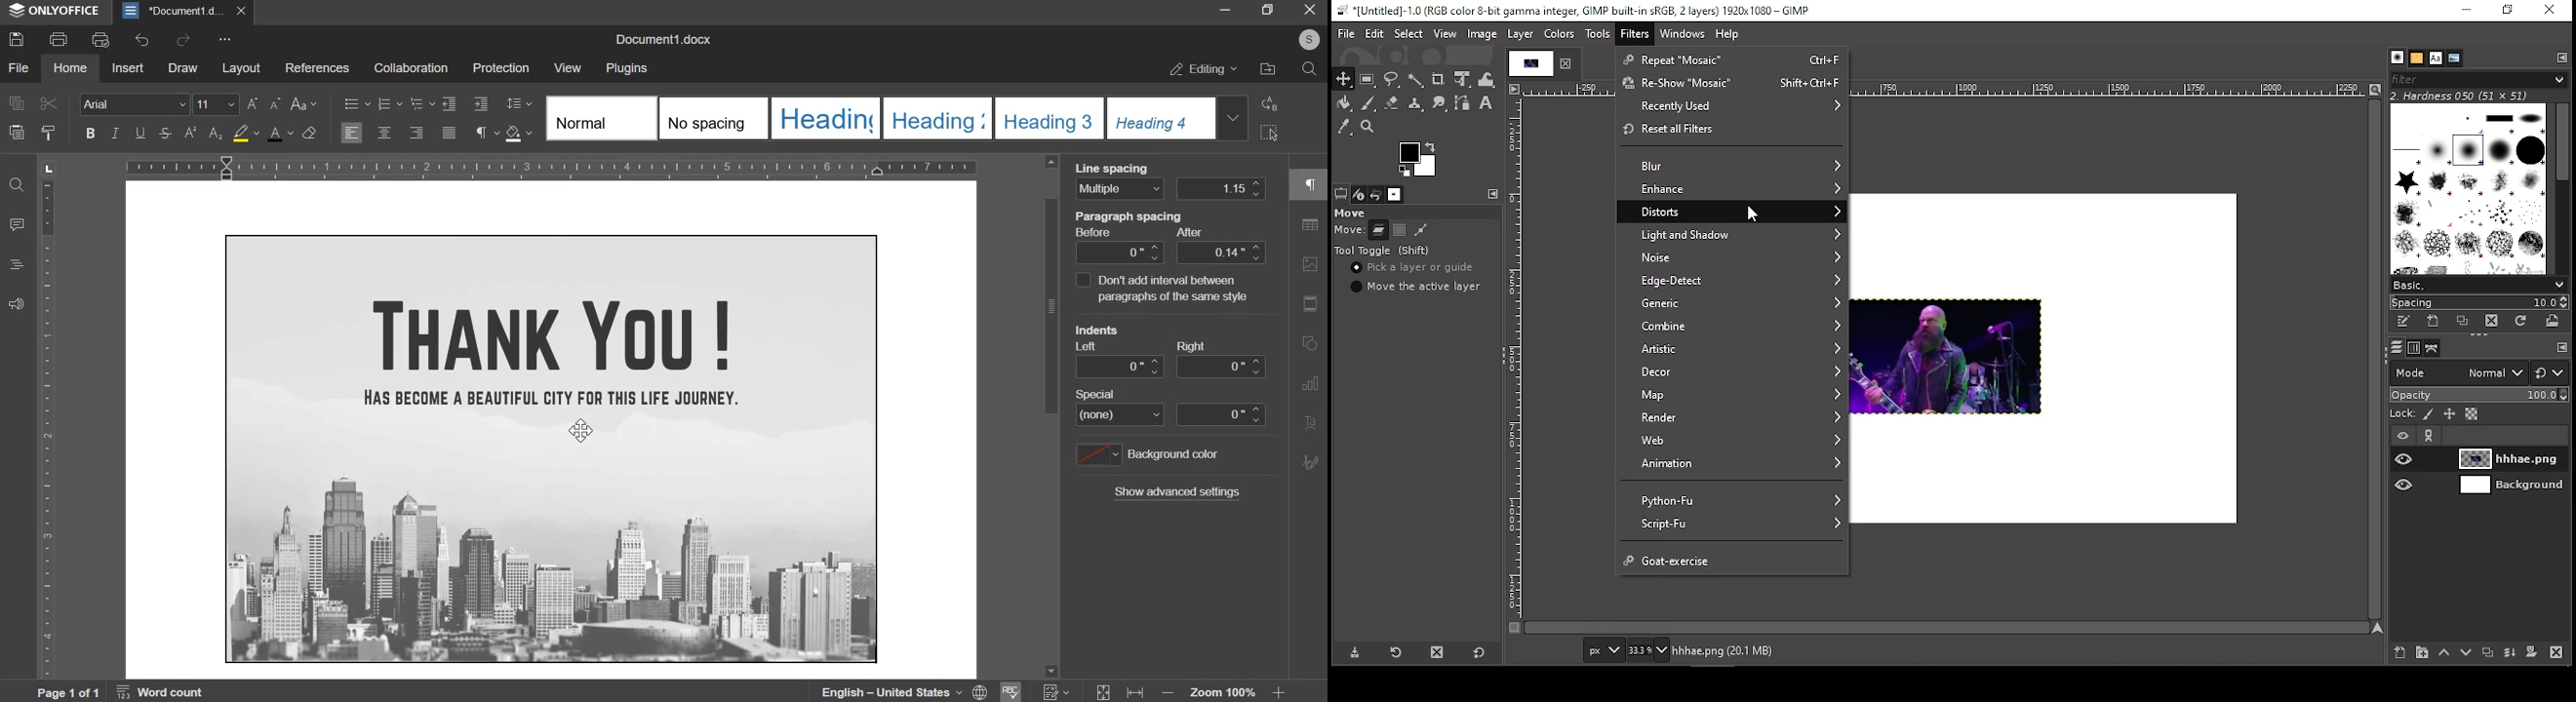 Image resolution: width=2576 pixels, height=728 pixels. Describe the element at coordinates (1130, 218) in the screenshot. I see `Paragraph spacing` at that location.